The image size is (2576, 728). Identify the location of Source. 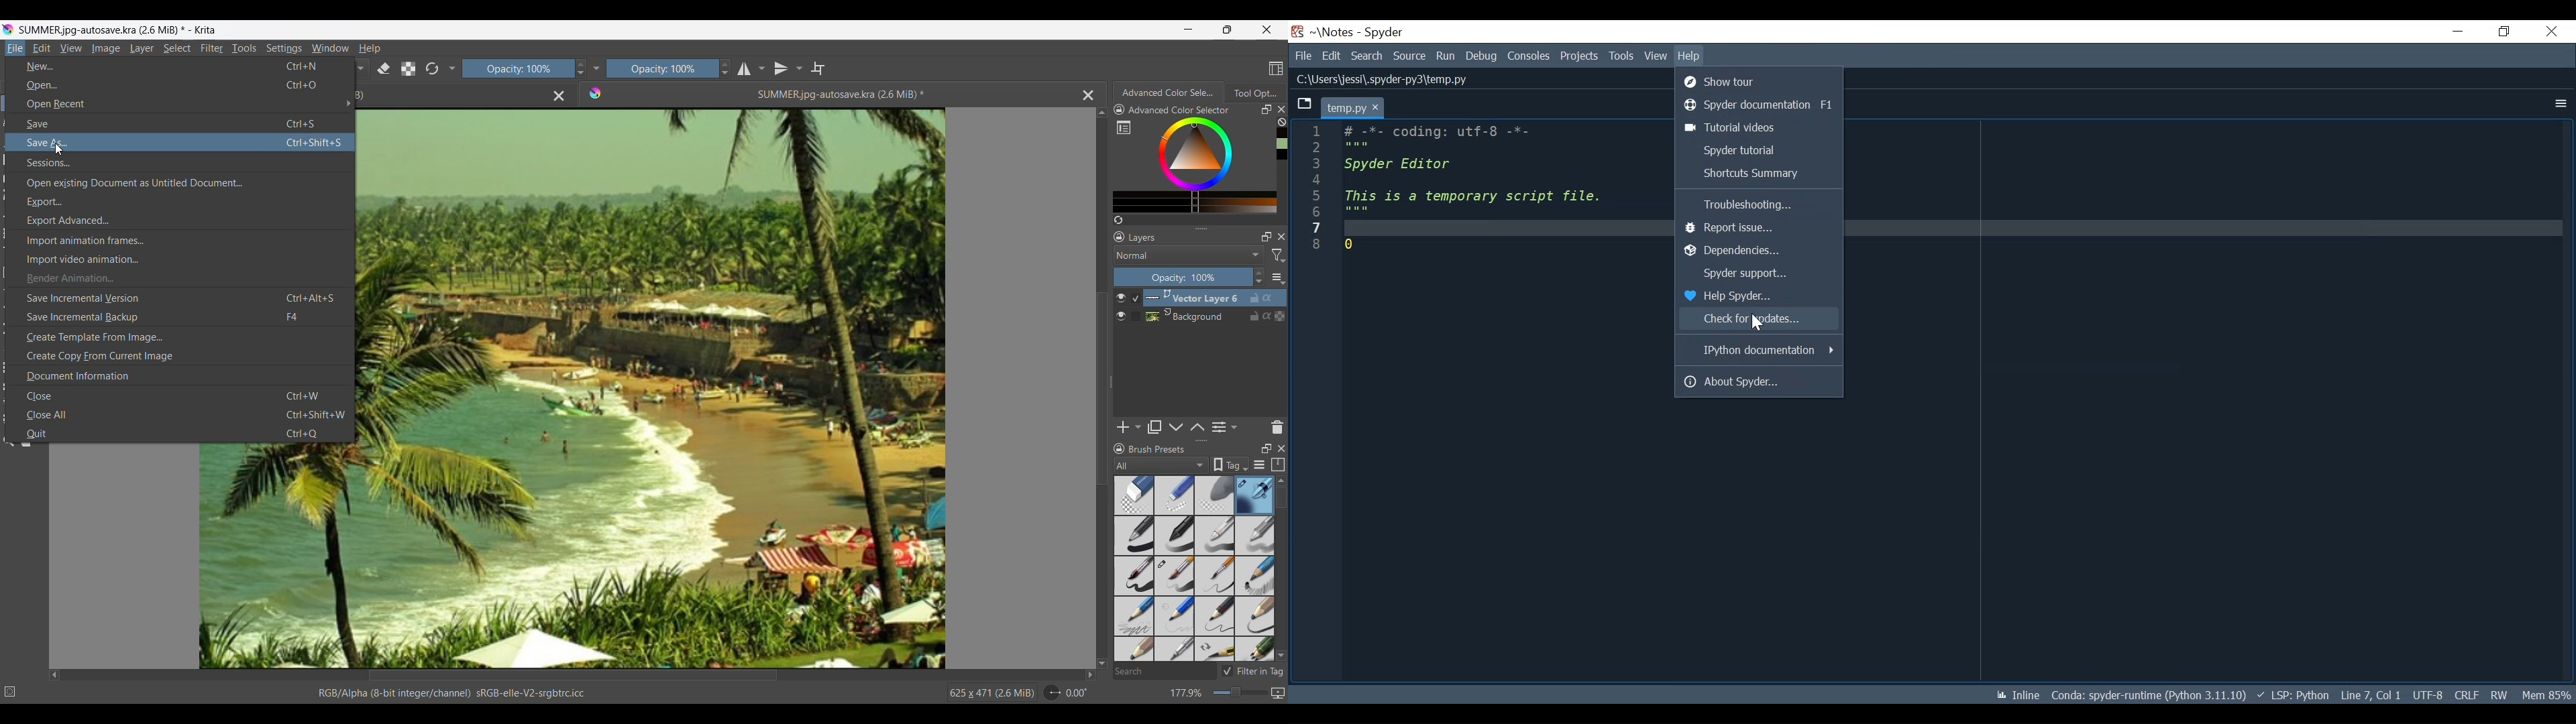
(1409, 56).